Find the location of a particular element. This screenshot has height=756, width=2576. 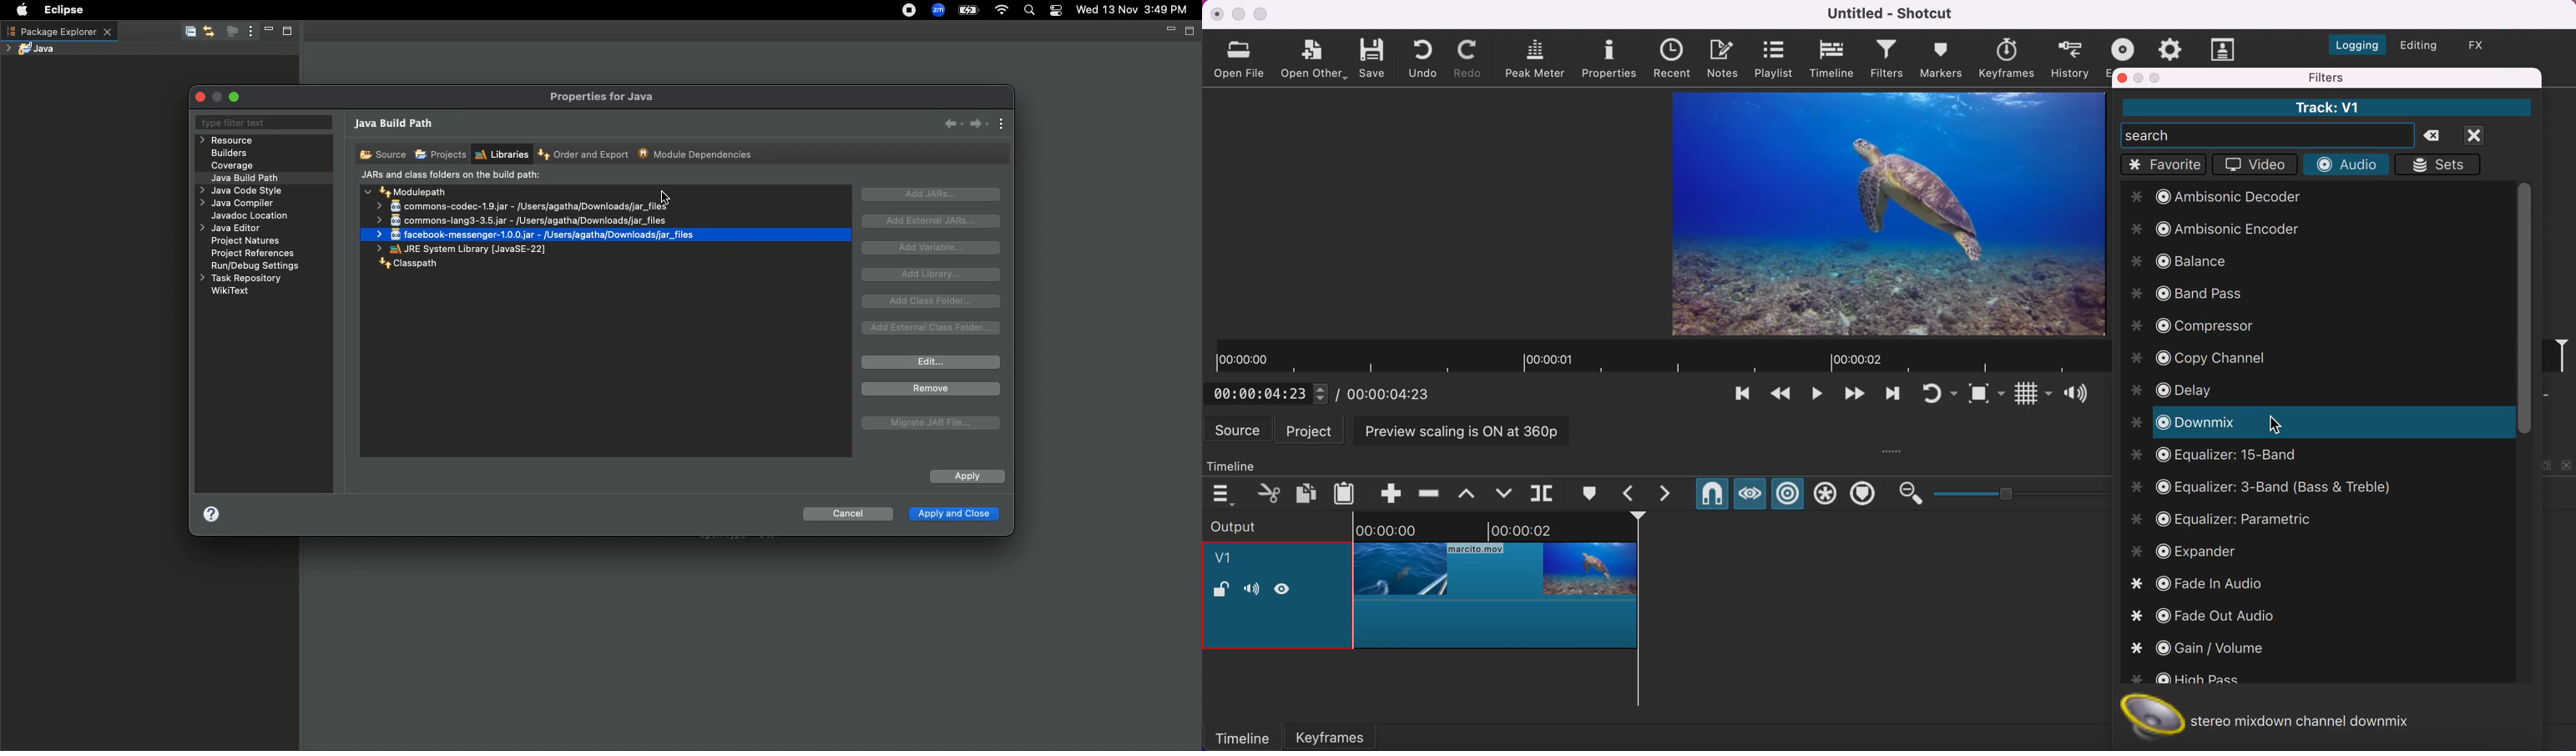

subtitles is located at coordinates (2225, 49).